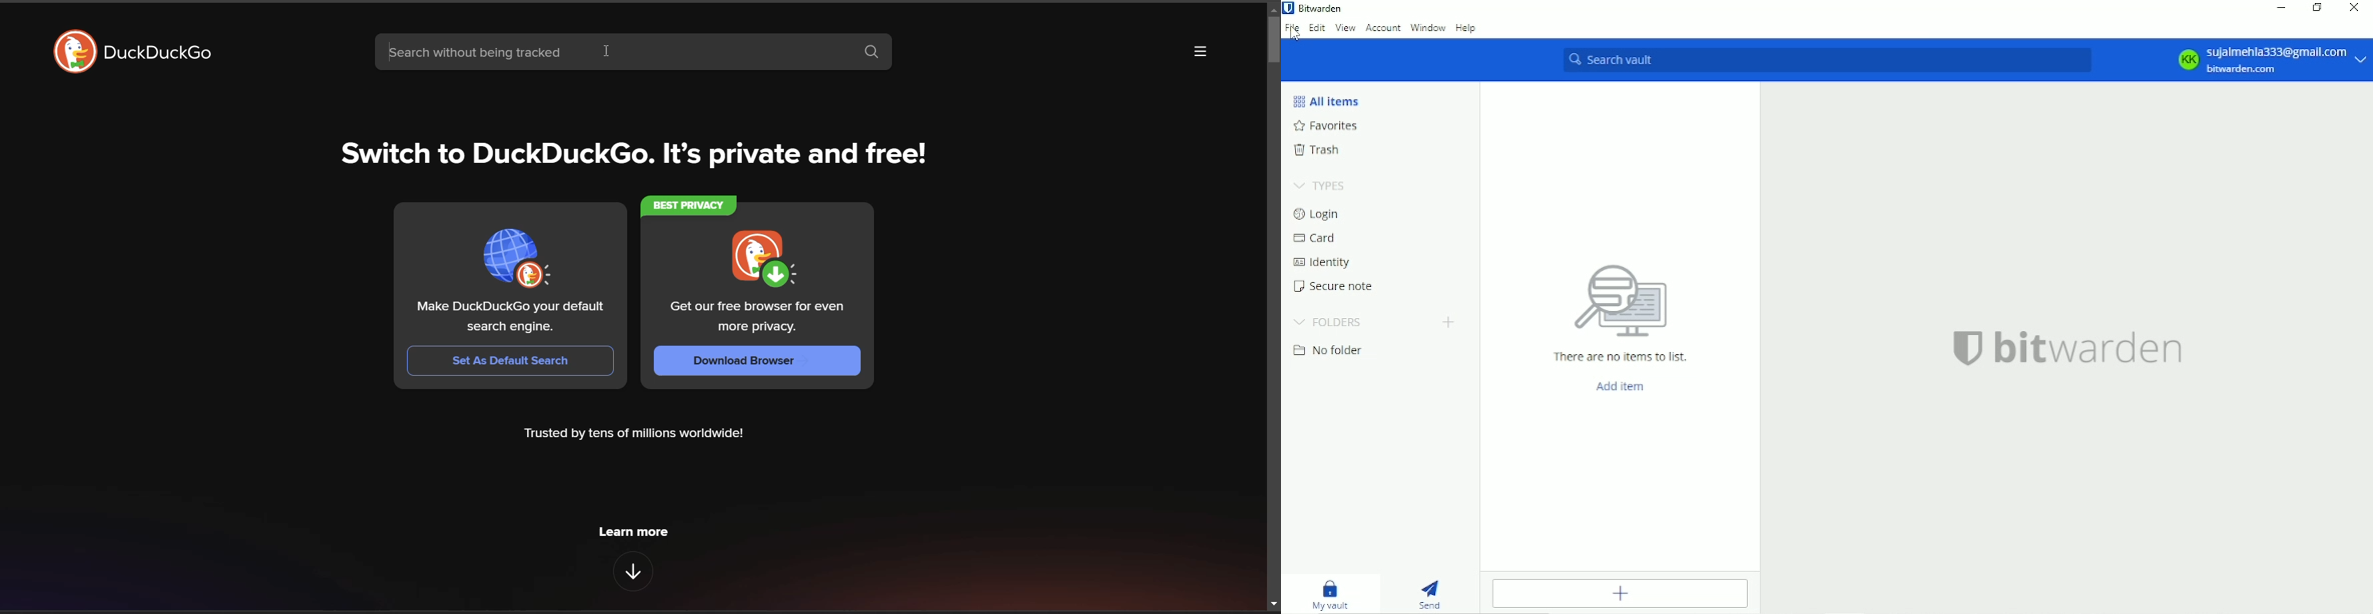 This screenshot has width=2380, height=616. What do you see at coordinates (1339, 286) in the screenshot?
I see `Secure note` at bounding box center [1339, 286].